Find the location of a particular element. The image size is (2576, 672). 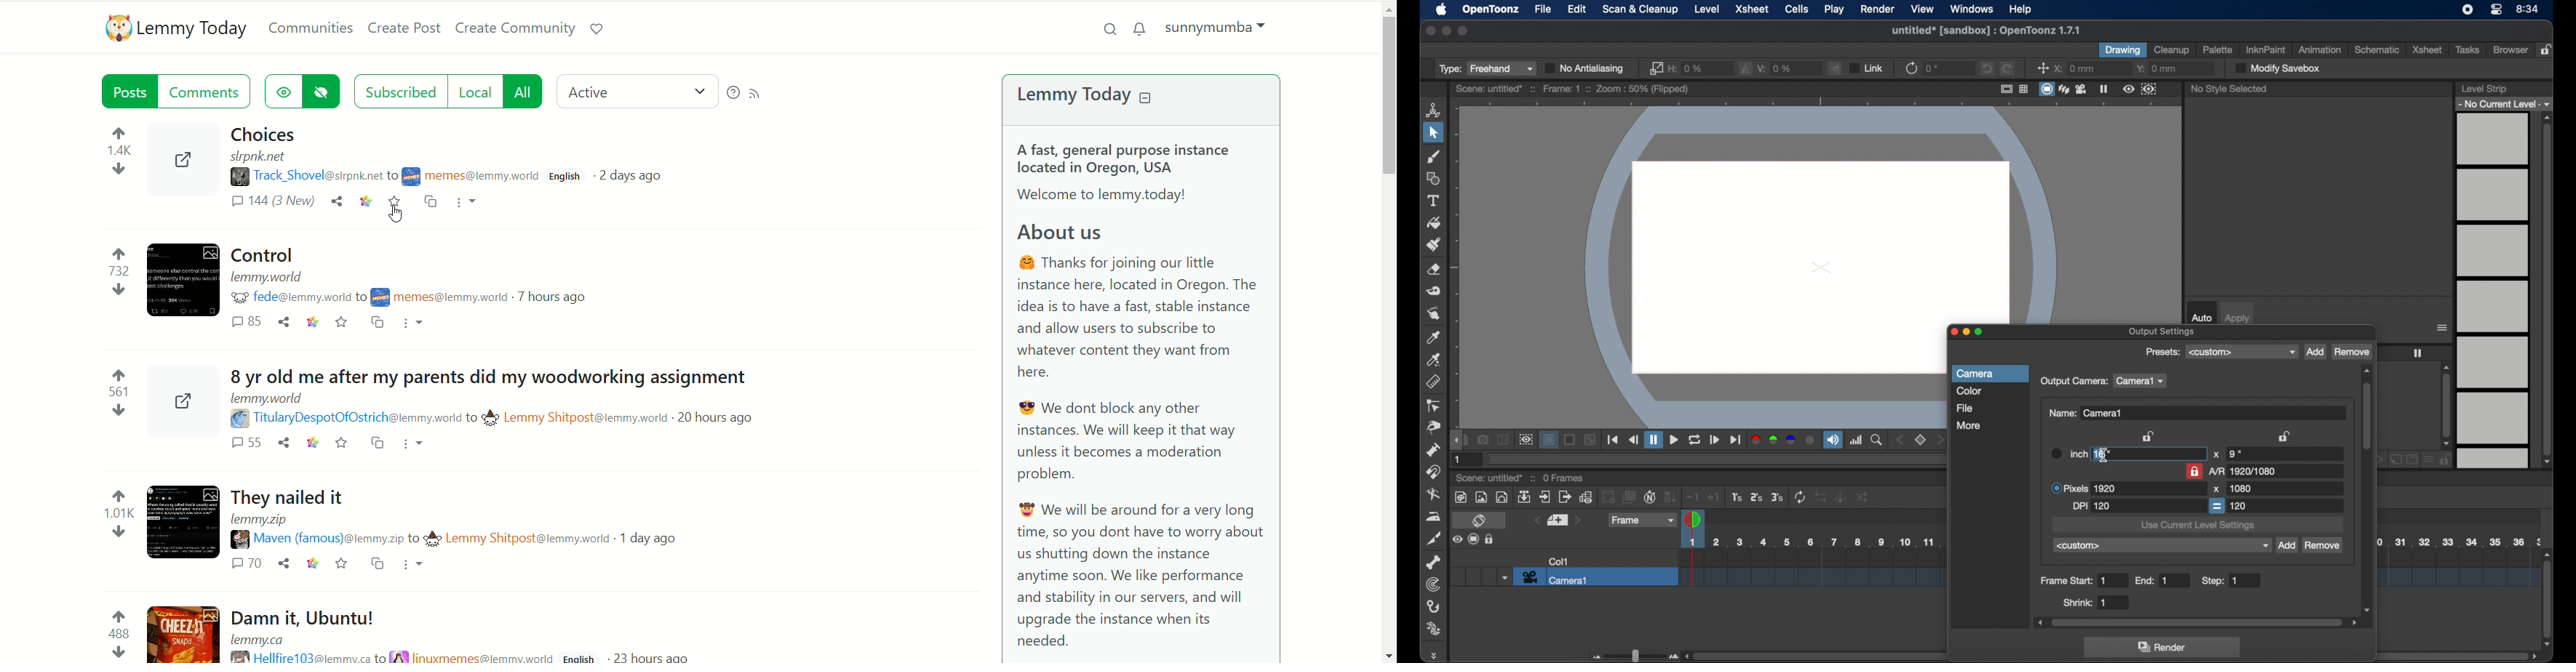

 is located at coordinates (1823, 497).